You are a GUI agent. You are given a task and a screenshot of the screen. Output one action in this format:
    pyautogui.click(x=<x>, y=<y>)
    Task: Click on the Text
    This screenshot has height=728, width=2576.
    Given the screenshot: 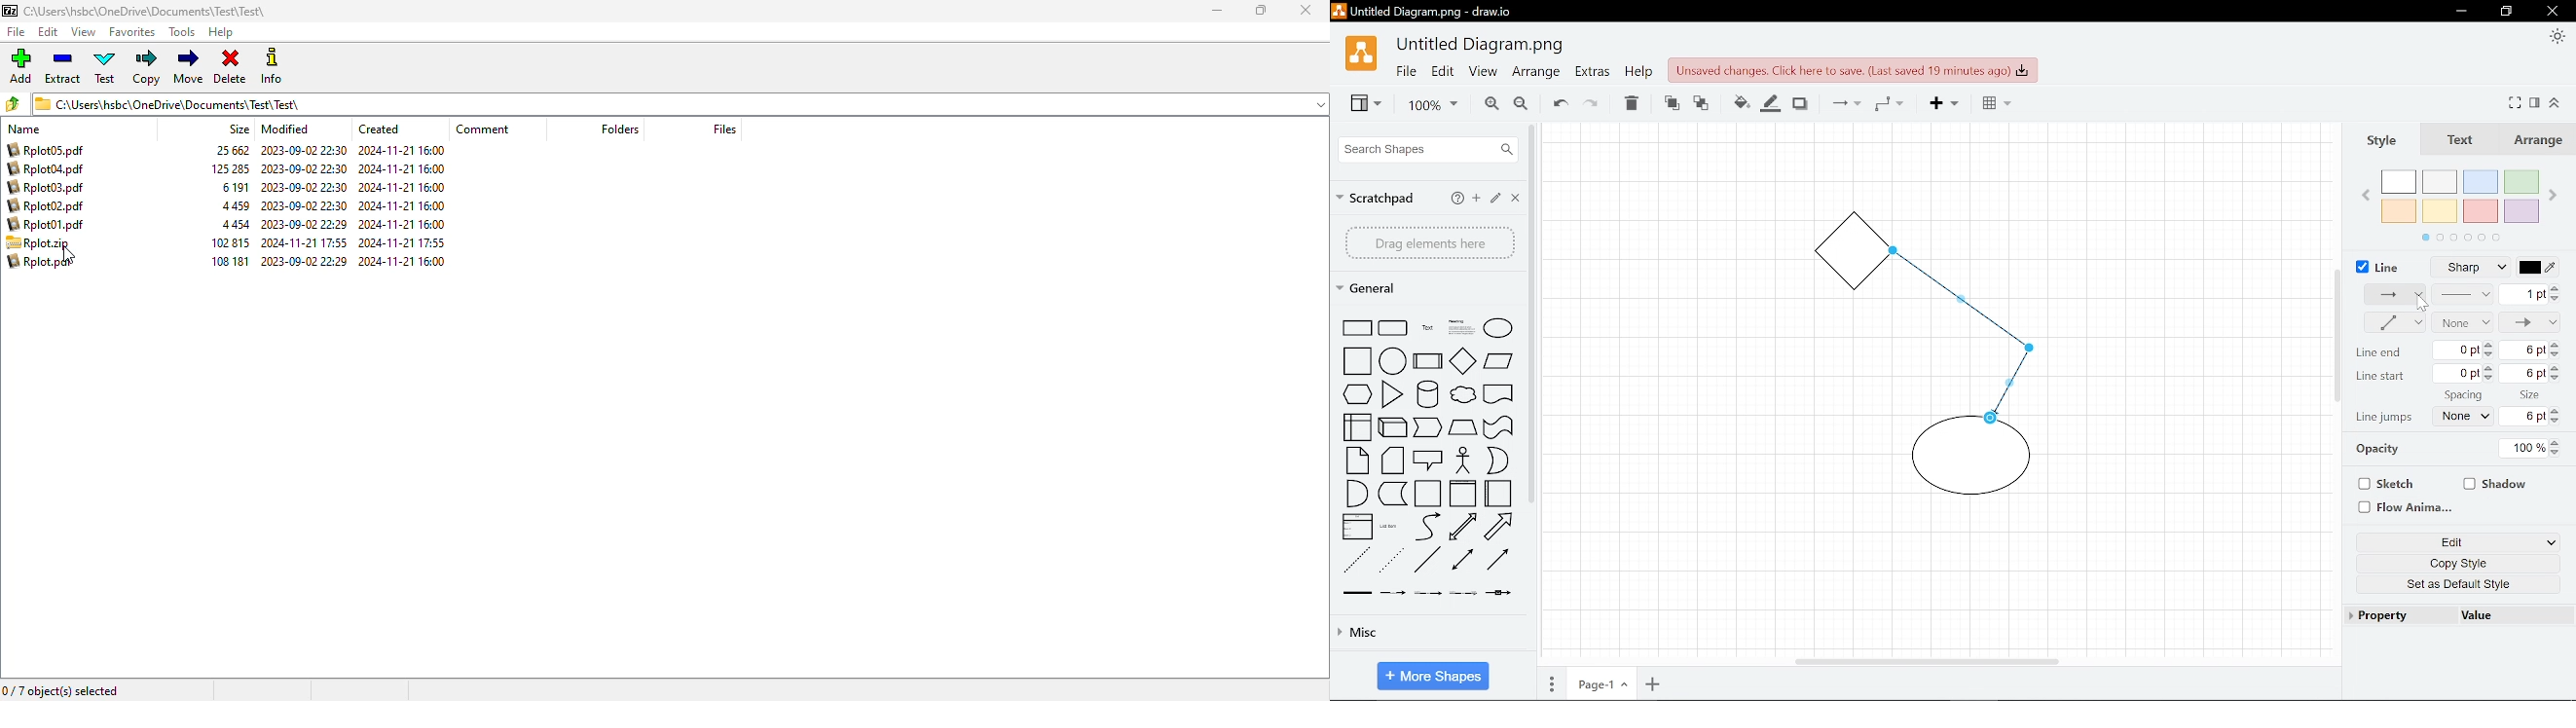 What is the action you would take?
    pyautogui.click(x=2464, y=142)
    